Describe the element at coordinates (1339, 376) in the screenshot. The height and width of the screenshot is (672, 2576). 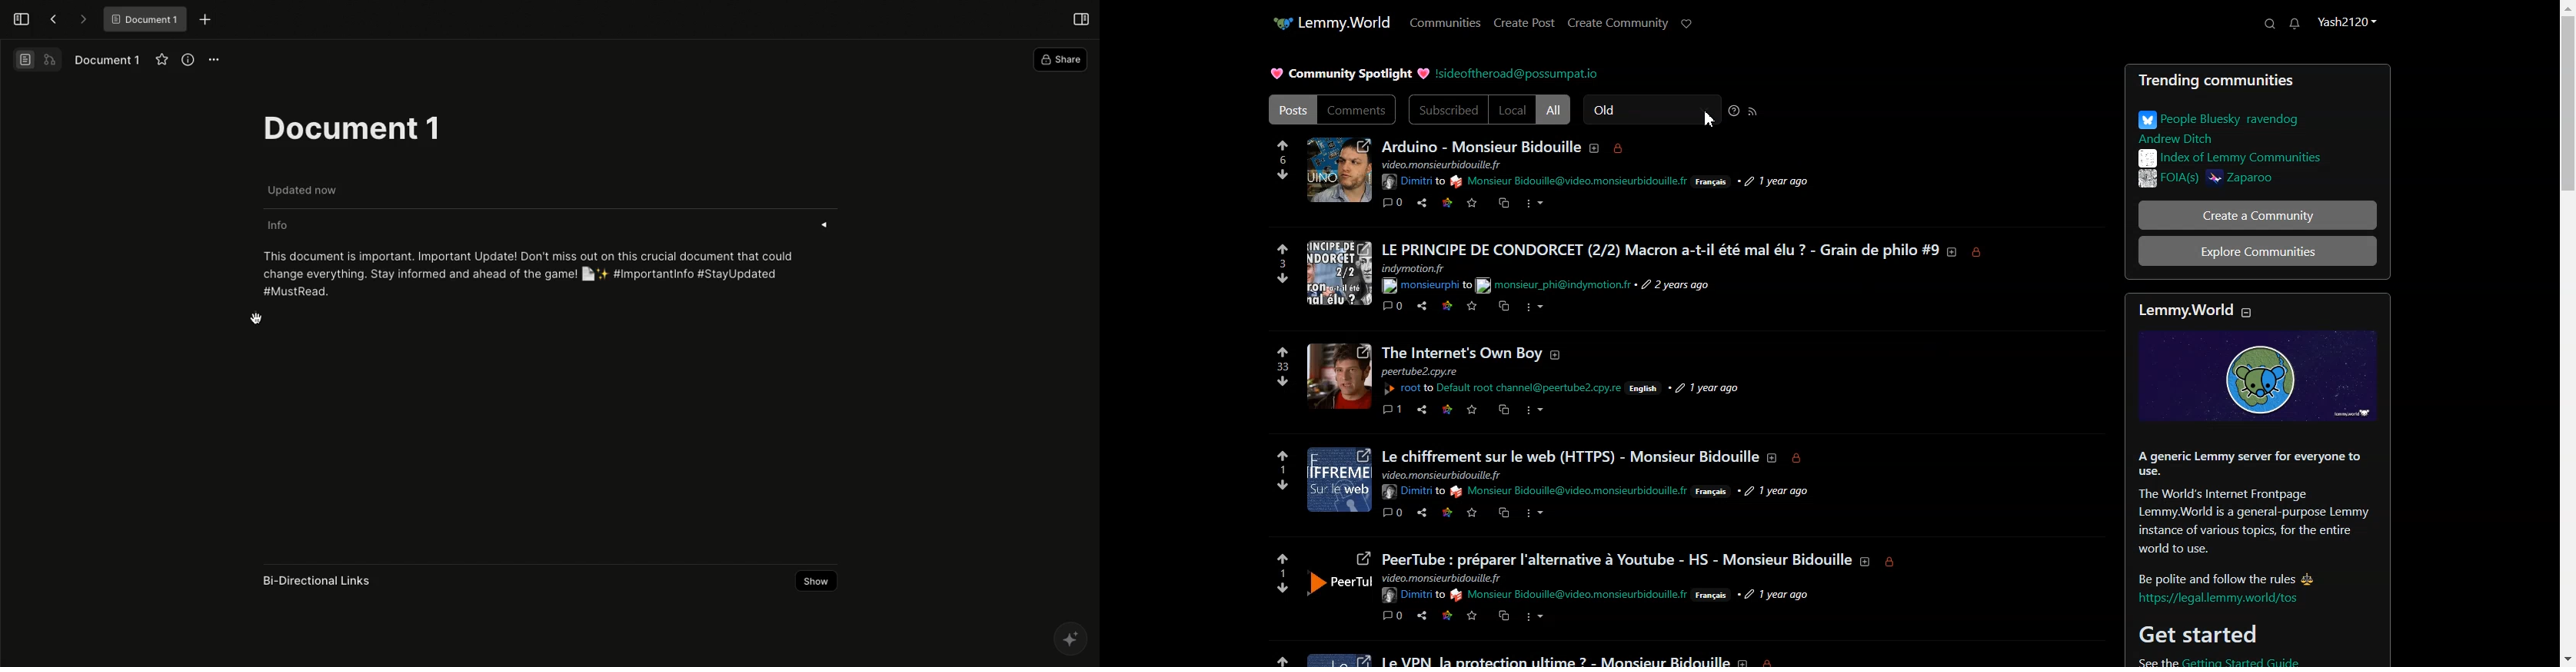
I see `` at that location.